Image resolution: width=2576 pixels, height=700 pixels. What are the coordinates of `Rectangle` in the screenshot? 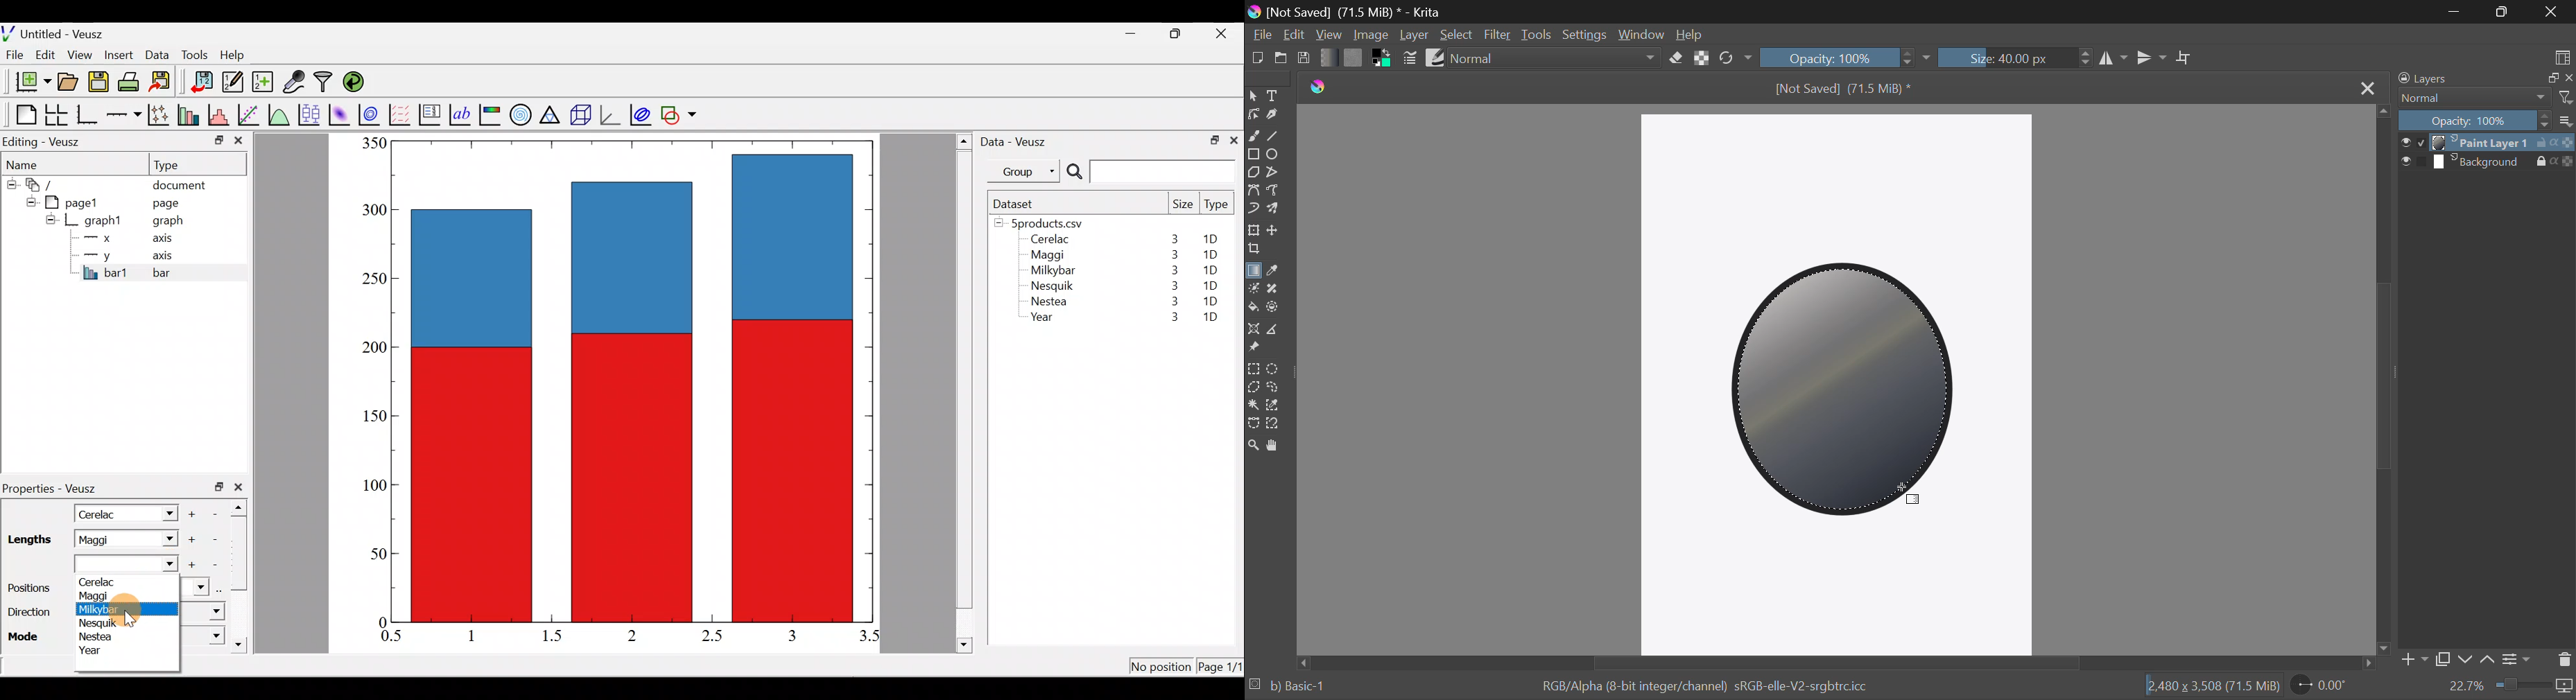 It's located at (1254, 156).